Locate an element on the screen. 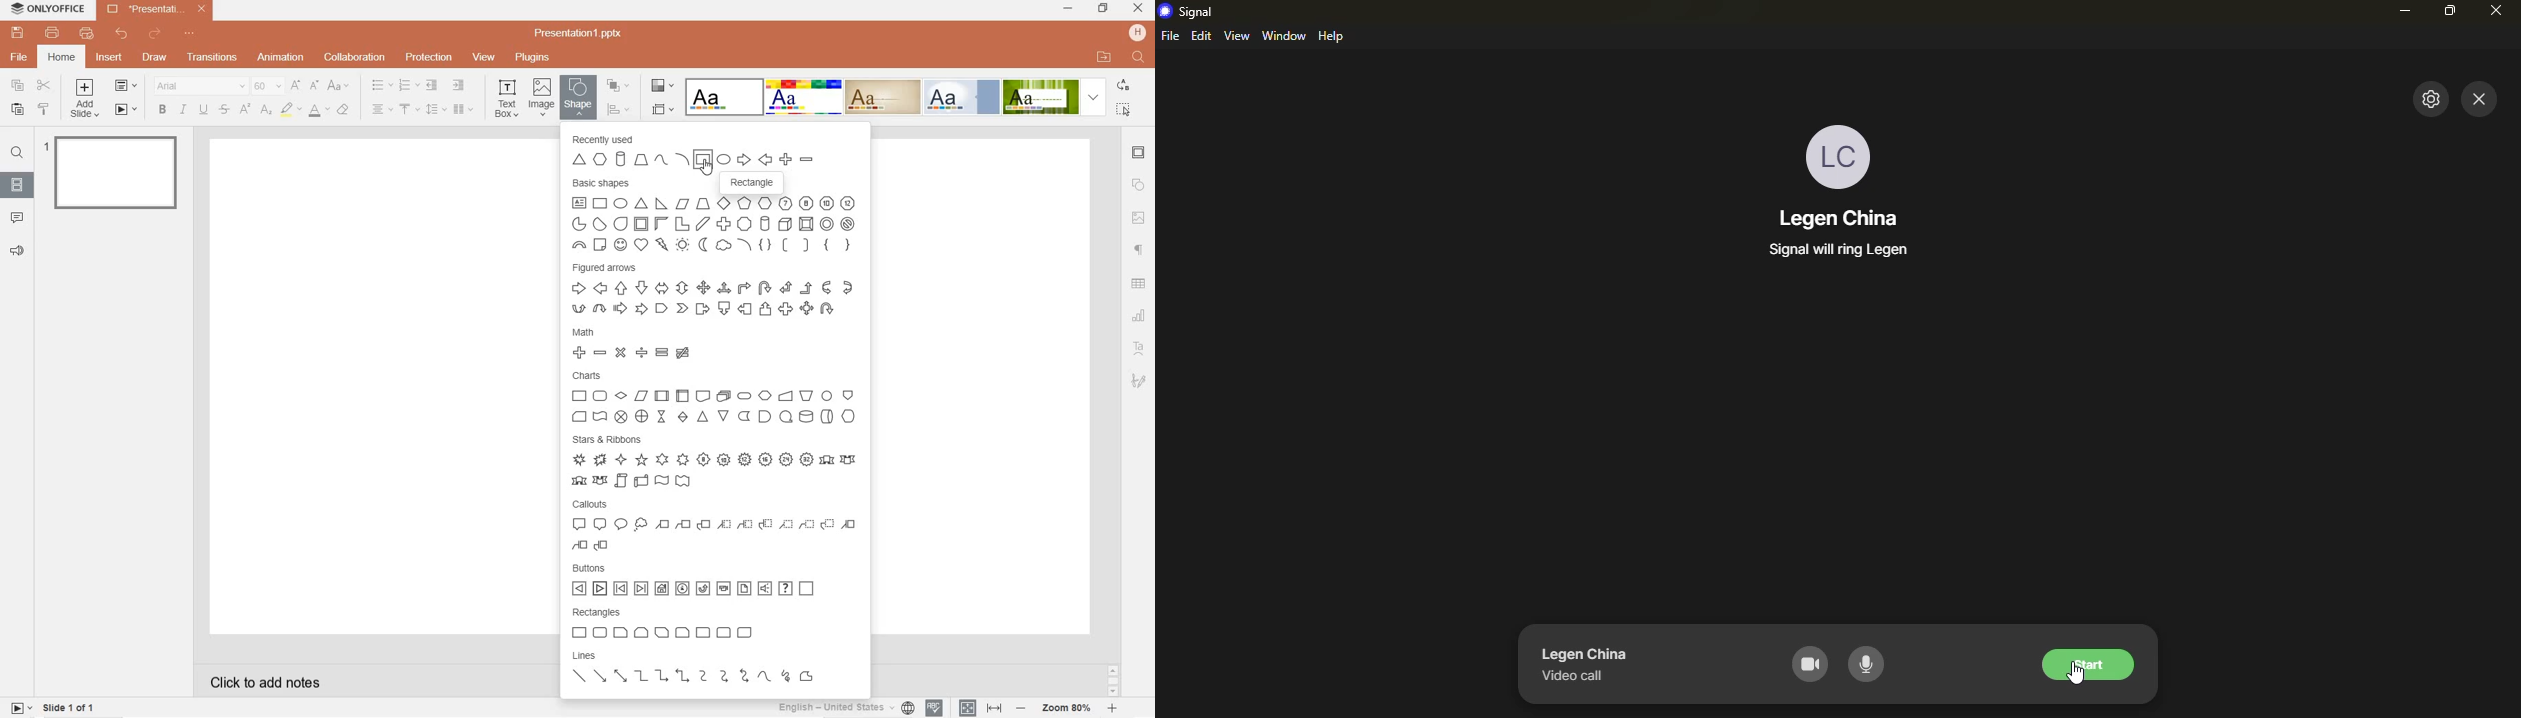  Curved up ribbon is located at coordinates (579, 479).